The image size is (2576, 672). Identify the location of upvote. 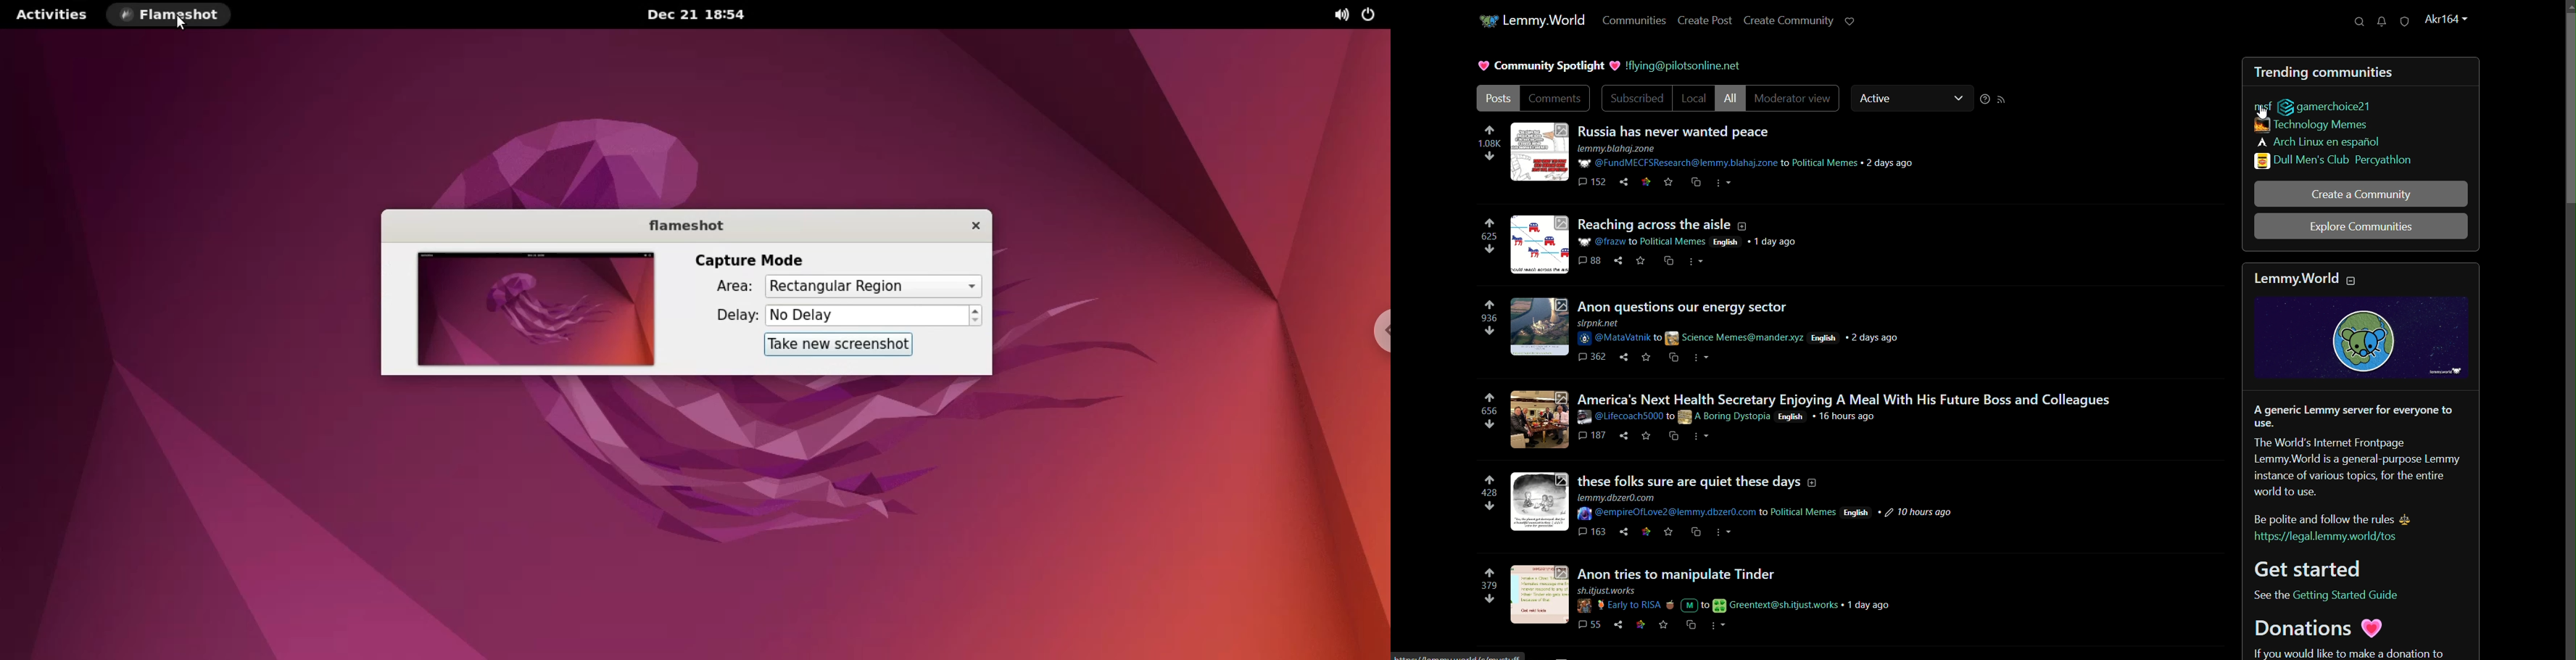
(1491, 131).